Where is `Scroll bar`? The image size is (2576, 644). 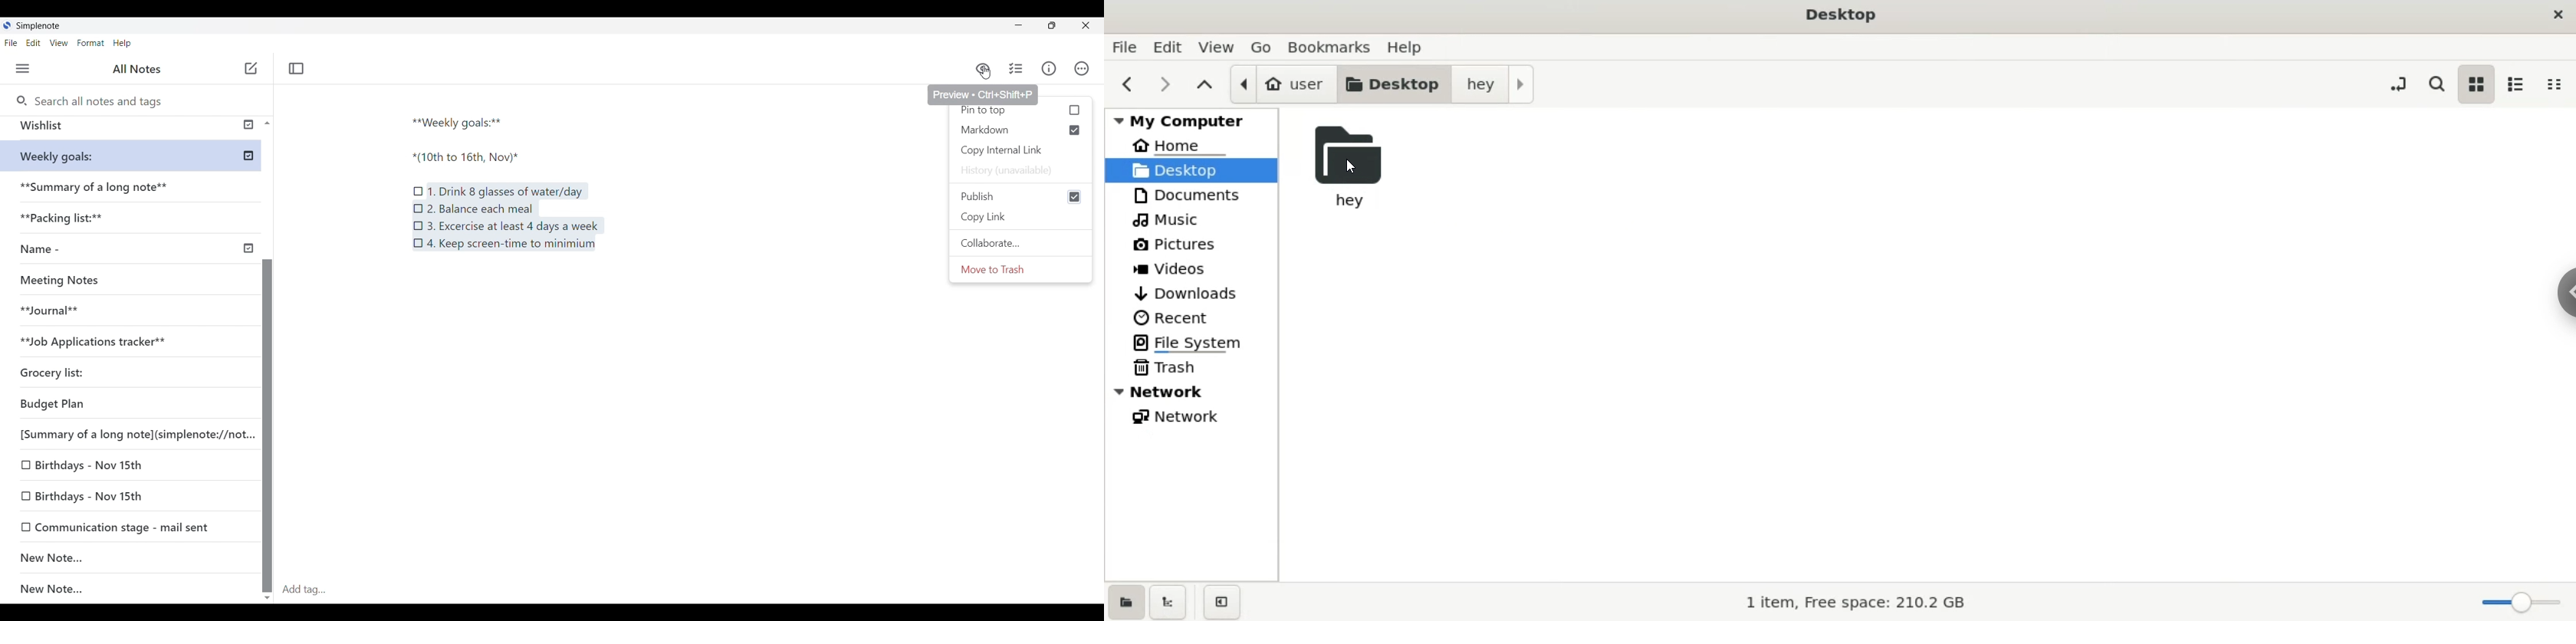
Scroll bar is located at coordinates (267, 397).